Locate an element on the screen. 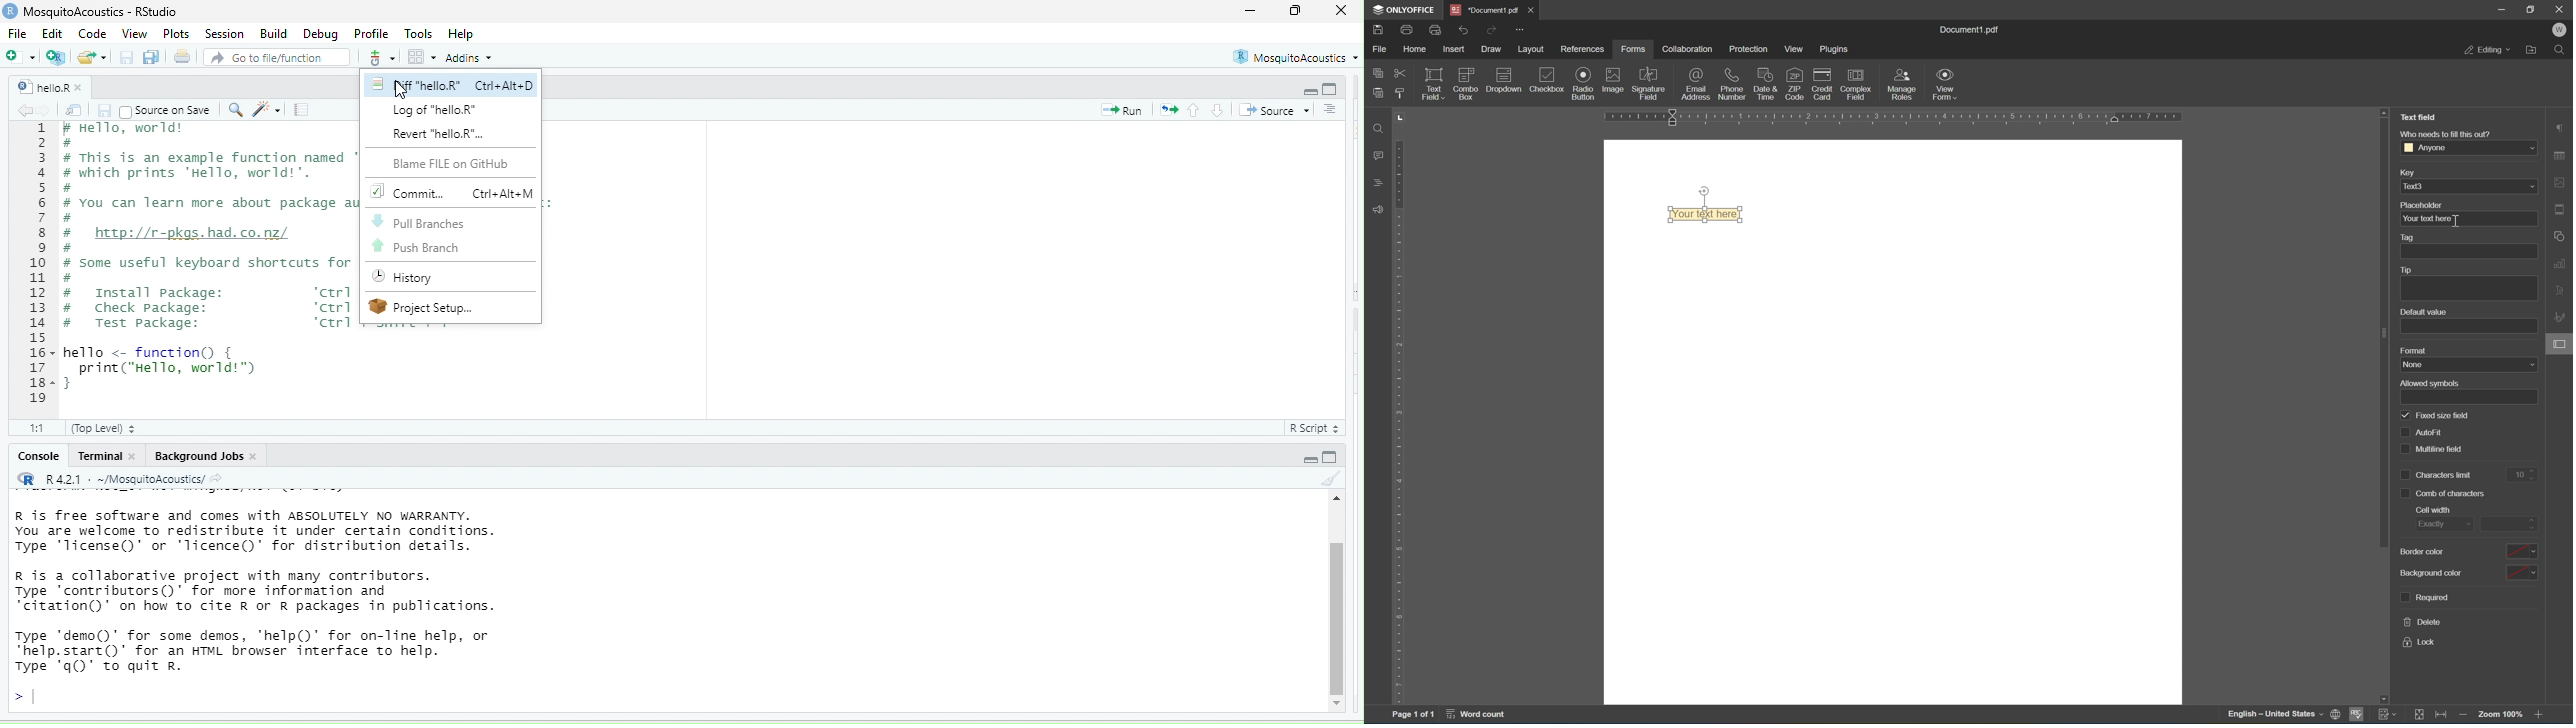 The image size is (2576, 728). R R421 - ~/MosquitoAcoustics/ is located at coordinates (136, 480).